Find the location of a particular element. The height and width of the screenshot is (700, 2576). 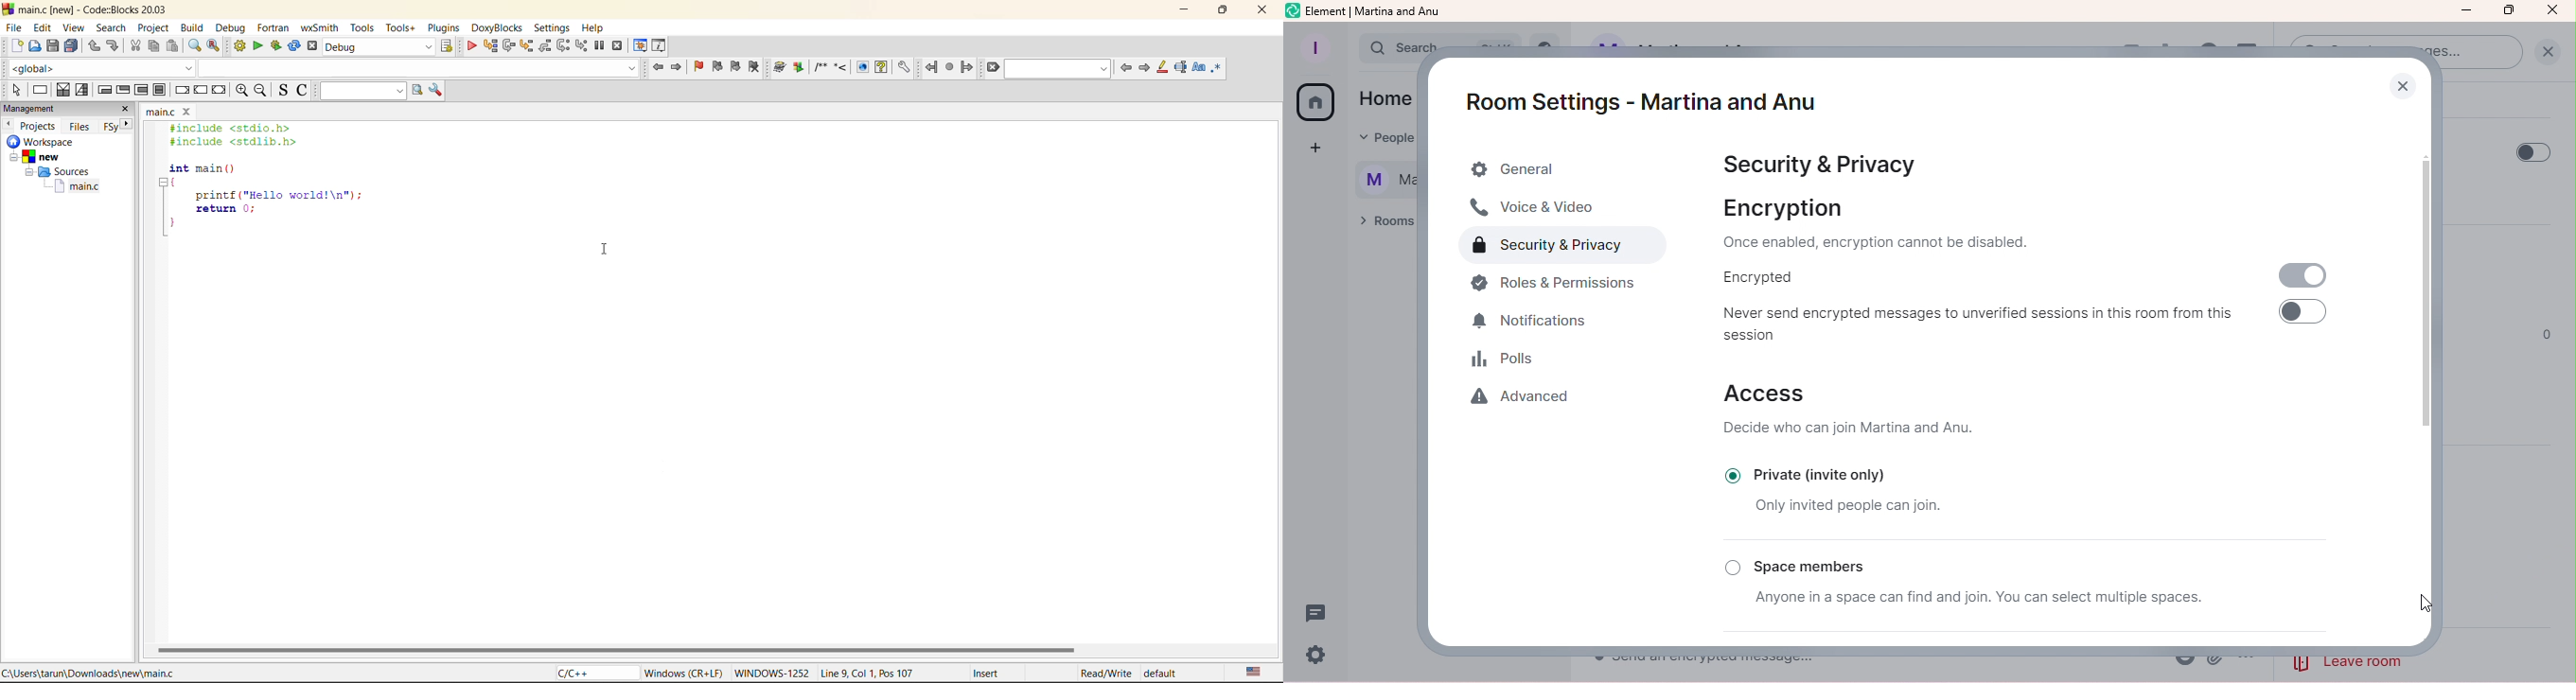

cursor is located at coordinates (606, 250).